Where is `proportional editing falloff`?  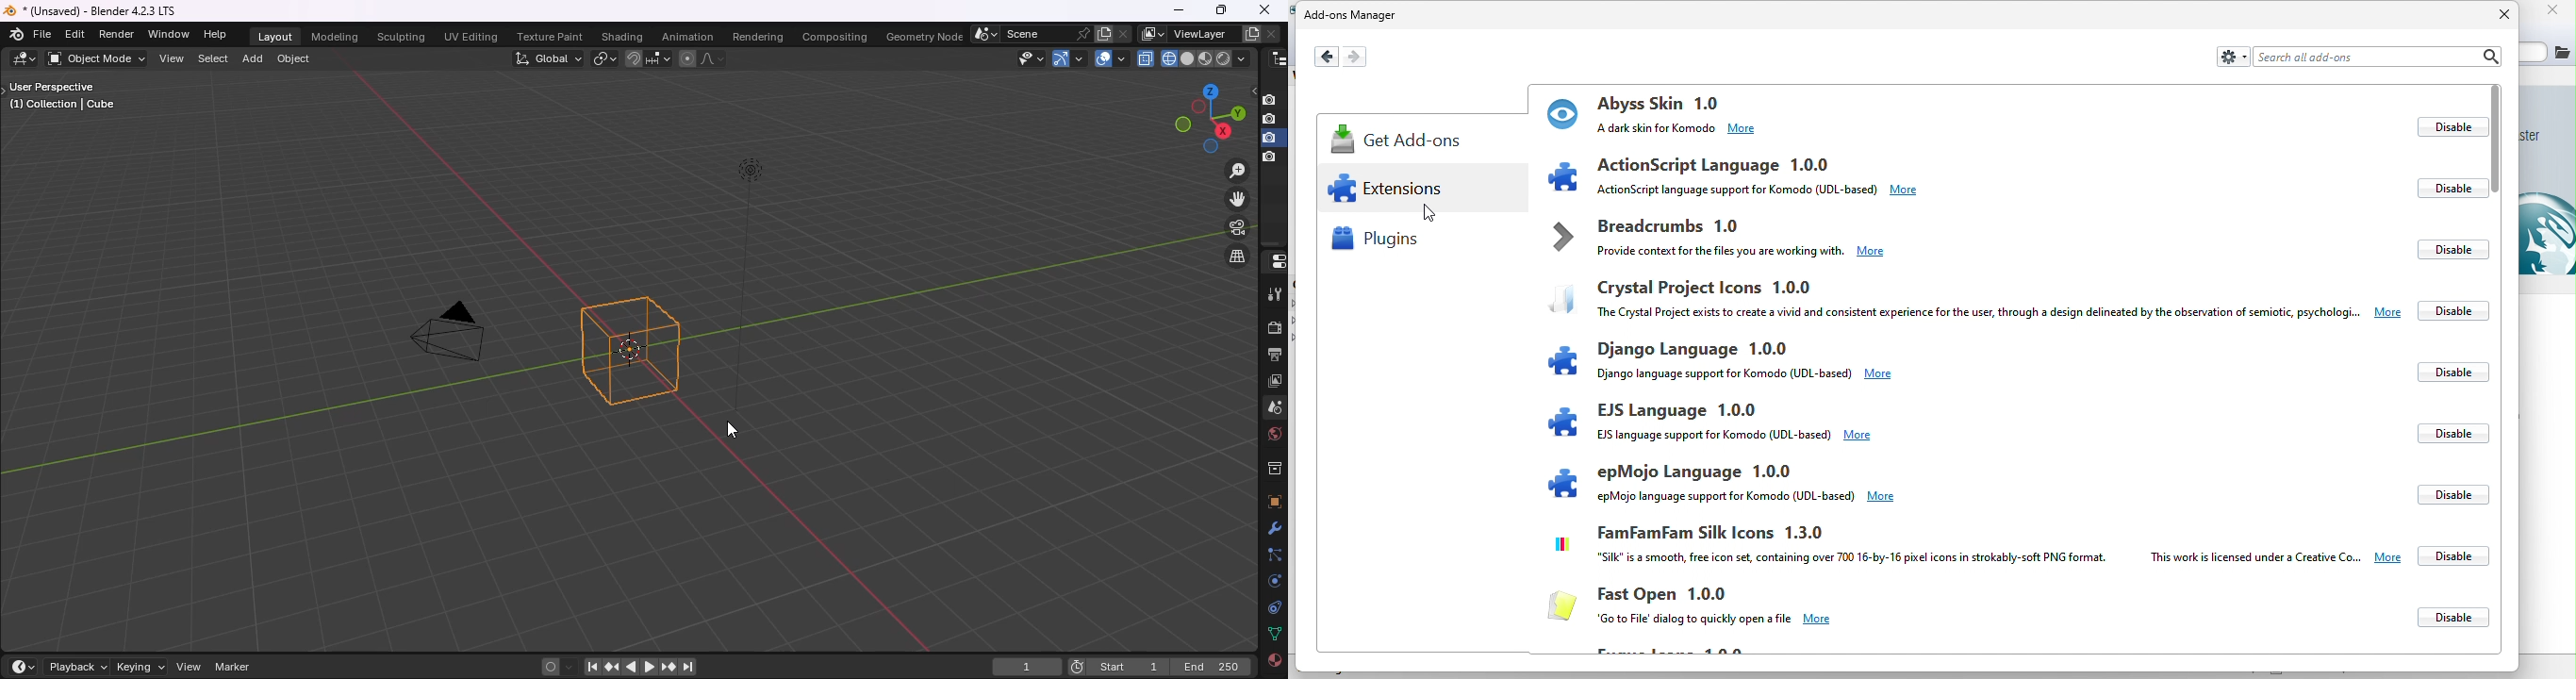
proportional editing falloff is located at coordinates (715, 58).